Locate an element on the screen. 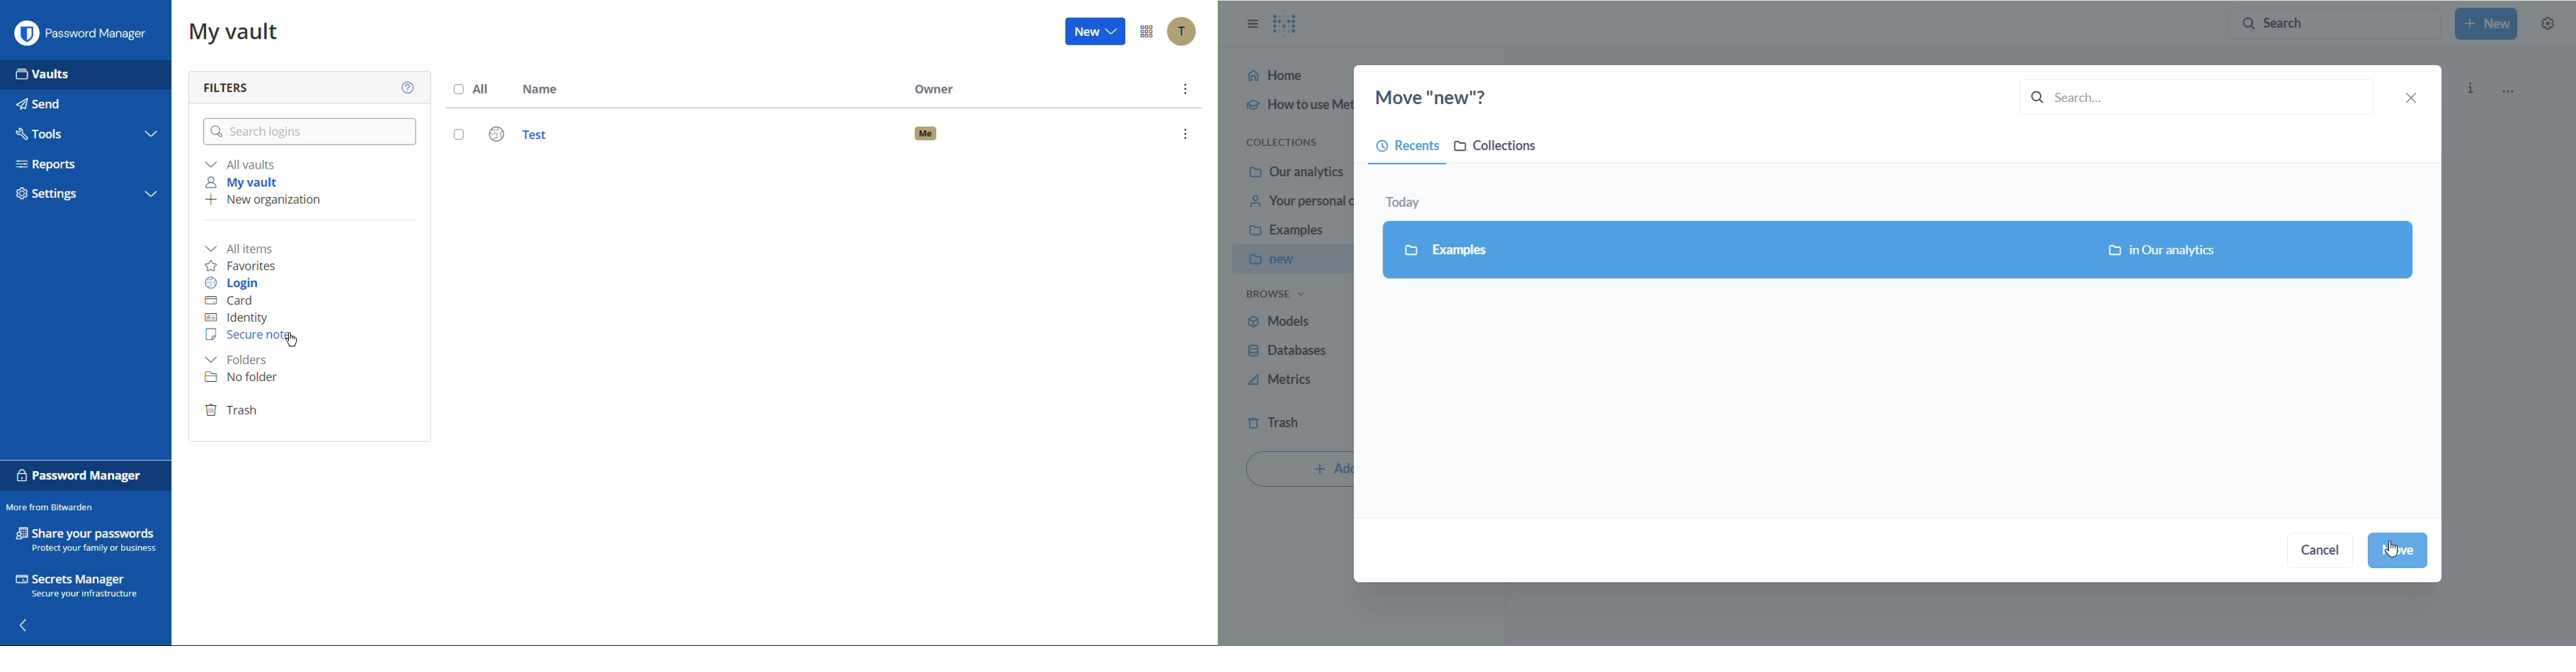  More is located at coordinates (1187, 88).